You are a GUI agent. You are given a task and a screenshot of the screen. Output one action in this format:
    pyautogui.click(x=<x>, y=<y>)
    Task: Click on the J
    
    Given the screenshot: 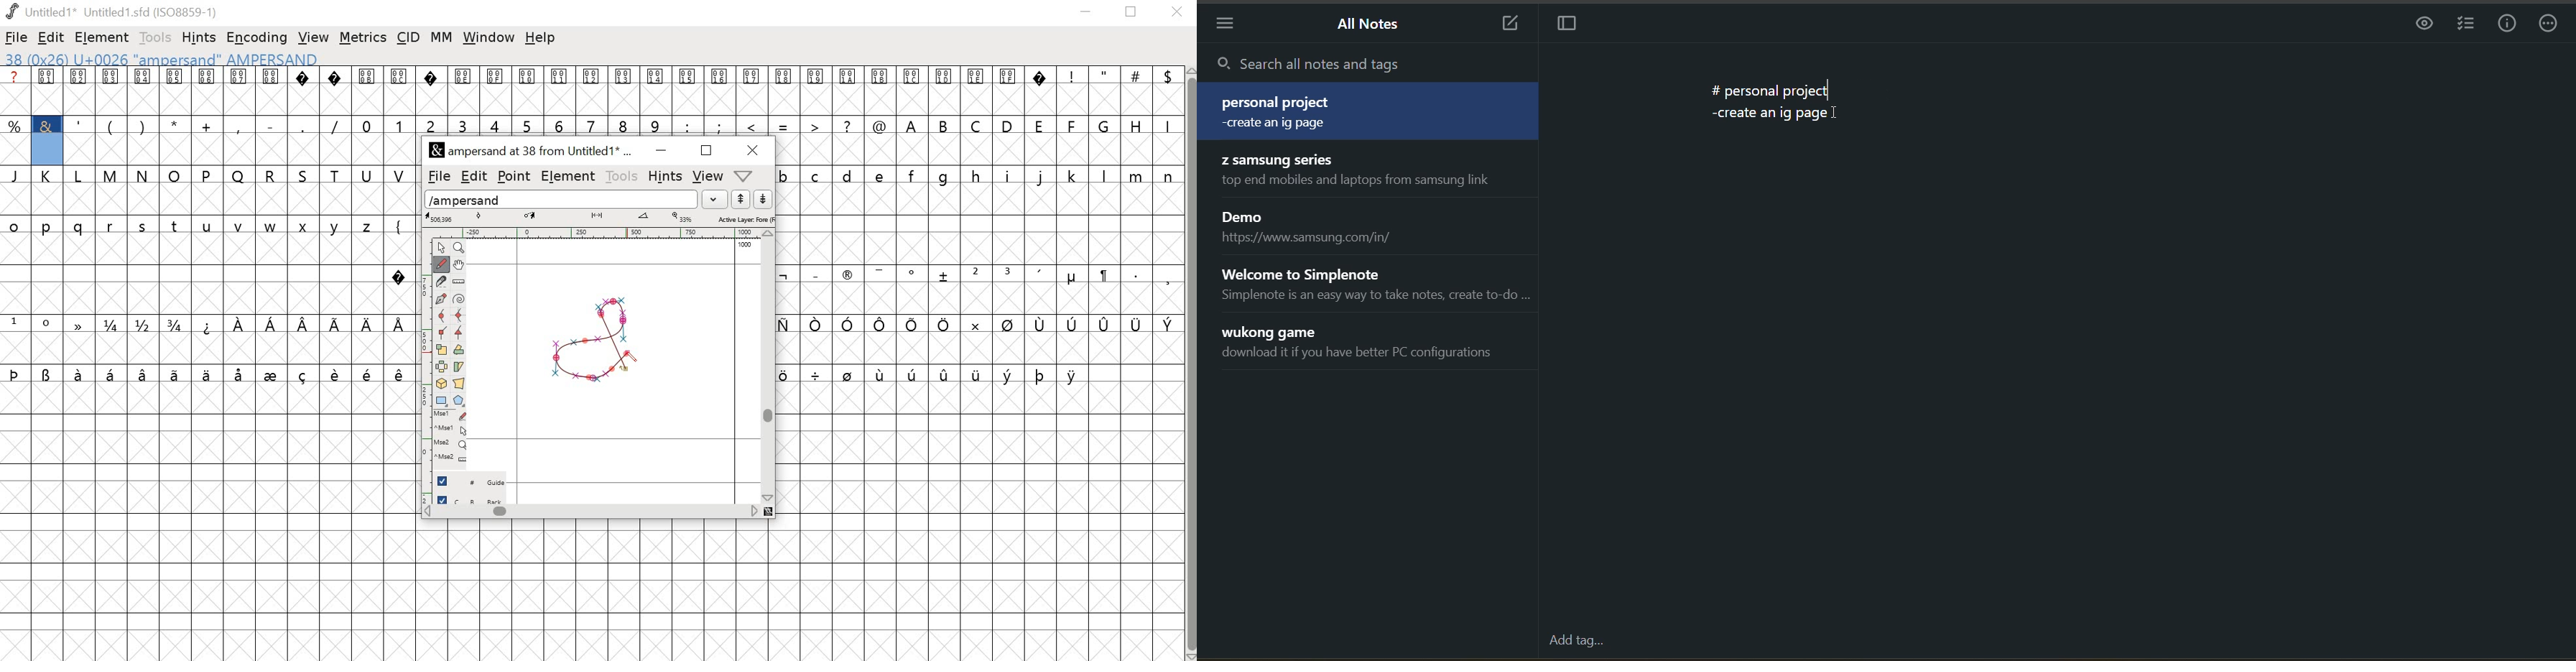 What is the action you would take?
    pyautogui.click(x=16, y=175)
    